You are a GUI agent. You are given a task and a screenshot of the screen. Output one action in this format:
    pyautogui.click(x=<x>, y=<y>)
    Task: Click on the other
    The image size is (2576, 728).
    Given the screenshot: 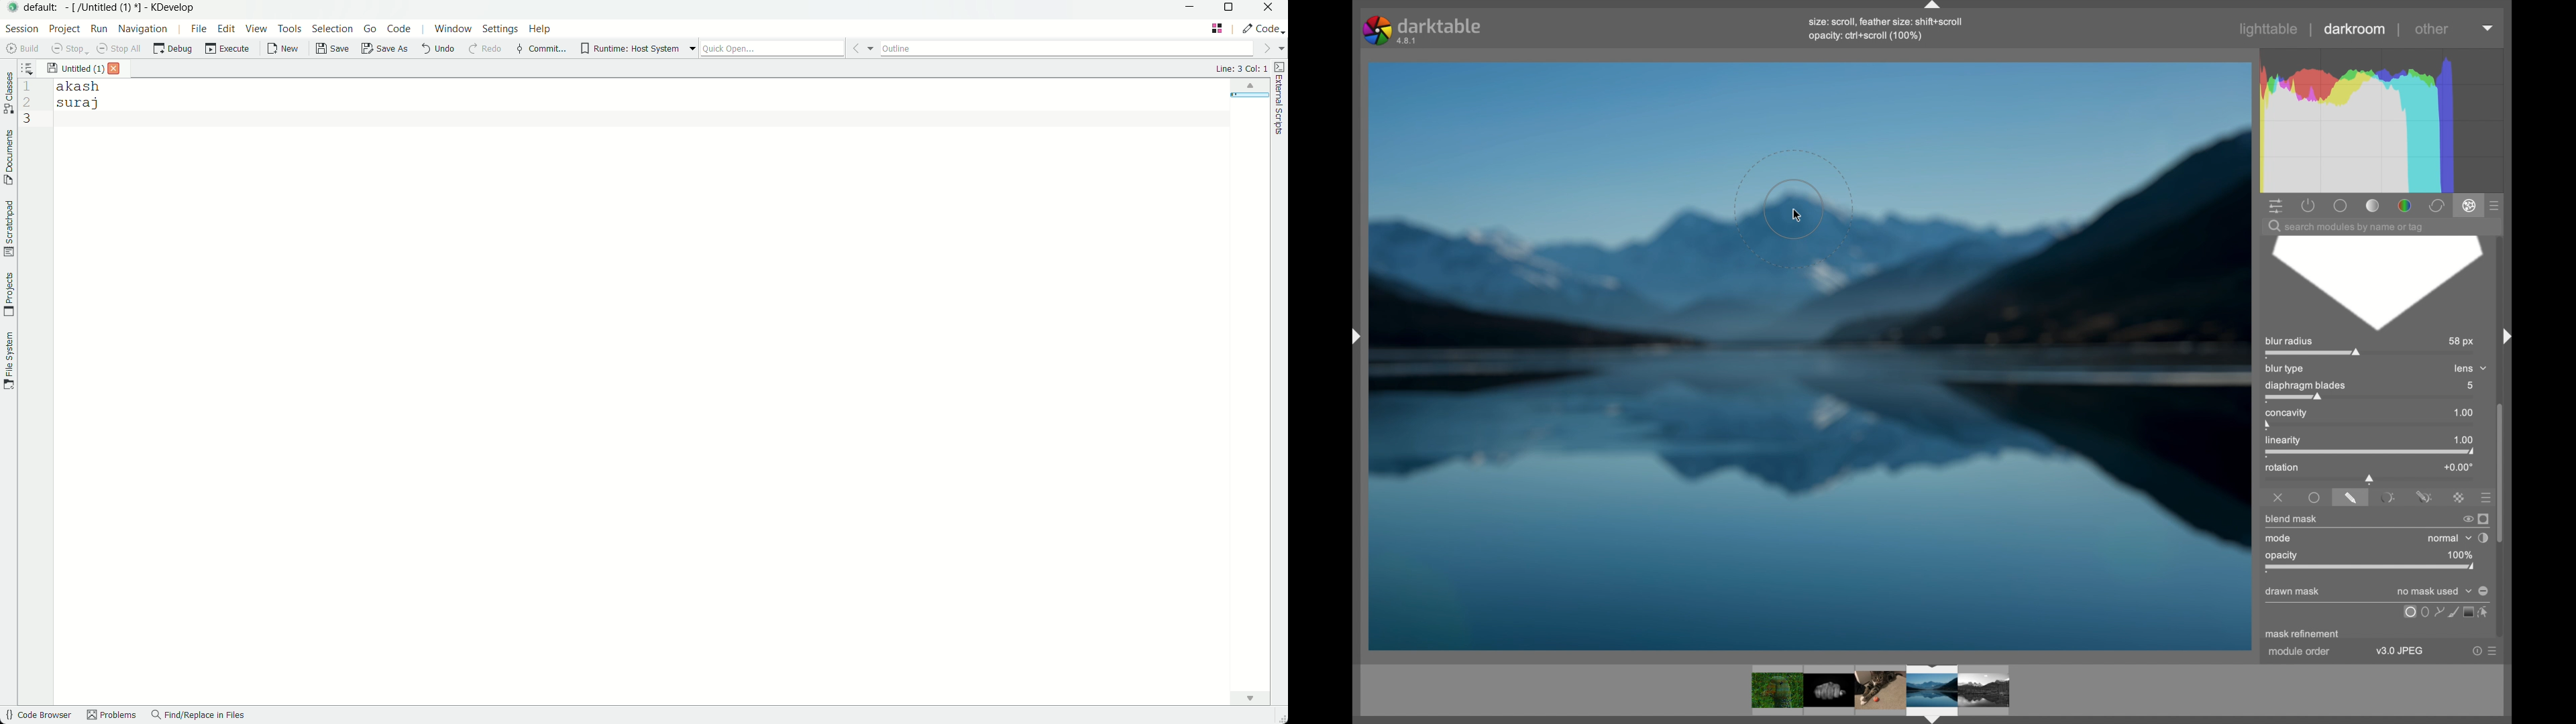 What is the action you would take?
    pyautogui.click(x=2432, y=29)
    